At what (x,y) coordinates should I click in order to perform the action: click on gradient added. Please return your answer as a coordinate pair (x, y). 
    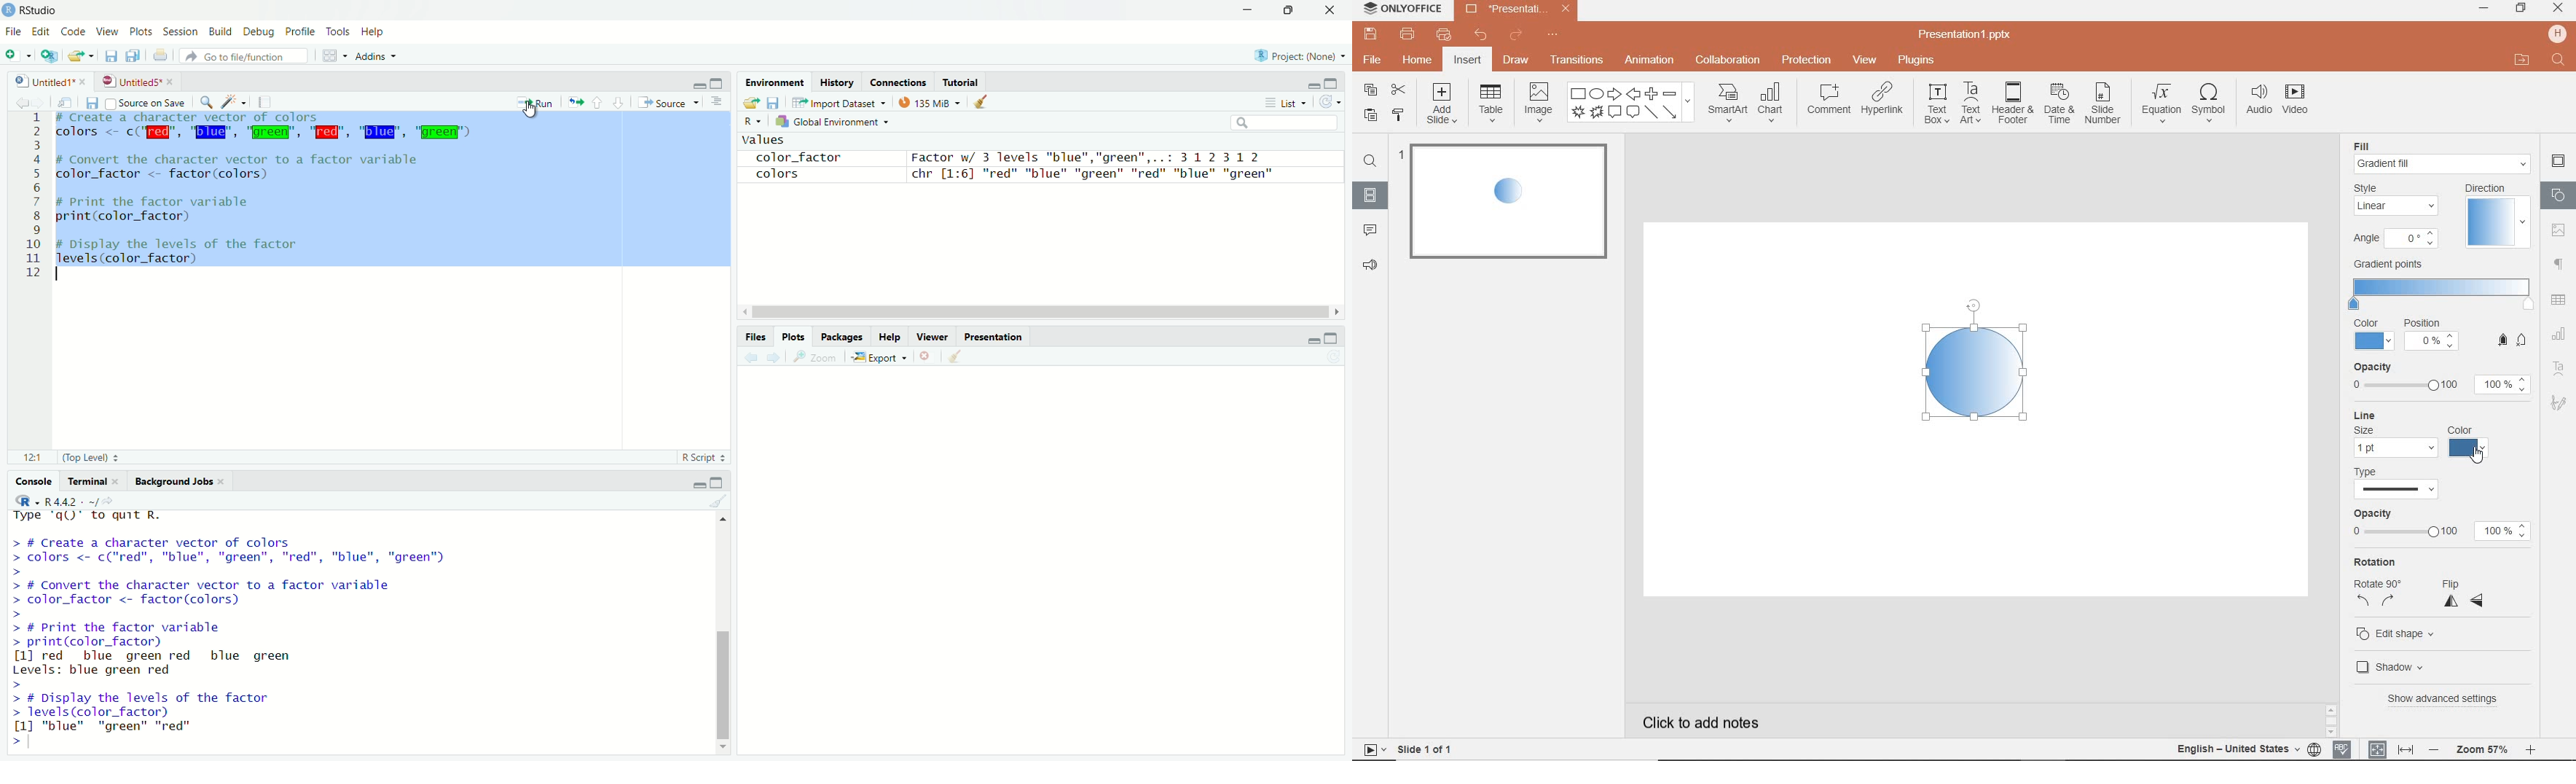
    Looking at the image, I should click on (1974, 371).